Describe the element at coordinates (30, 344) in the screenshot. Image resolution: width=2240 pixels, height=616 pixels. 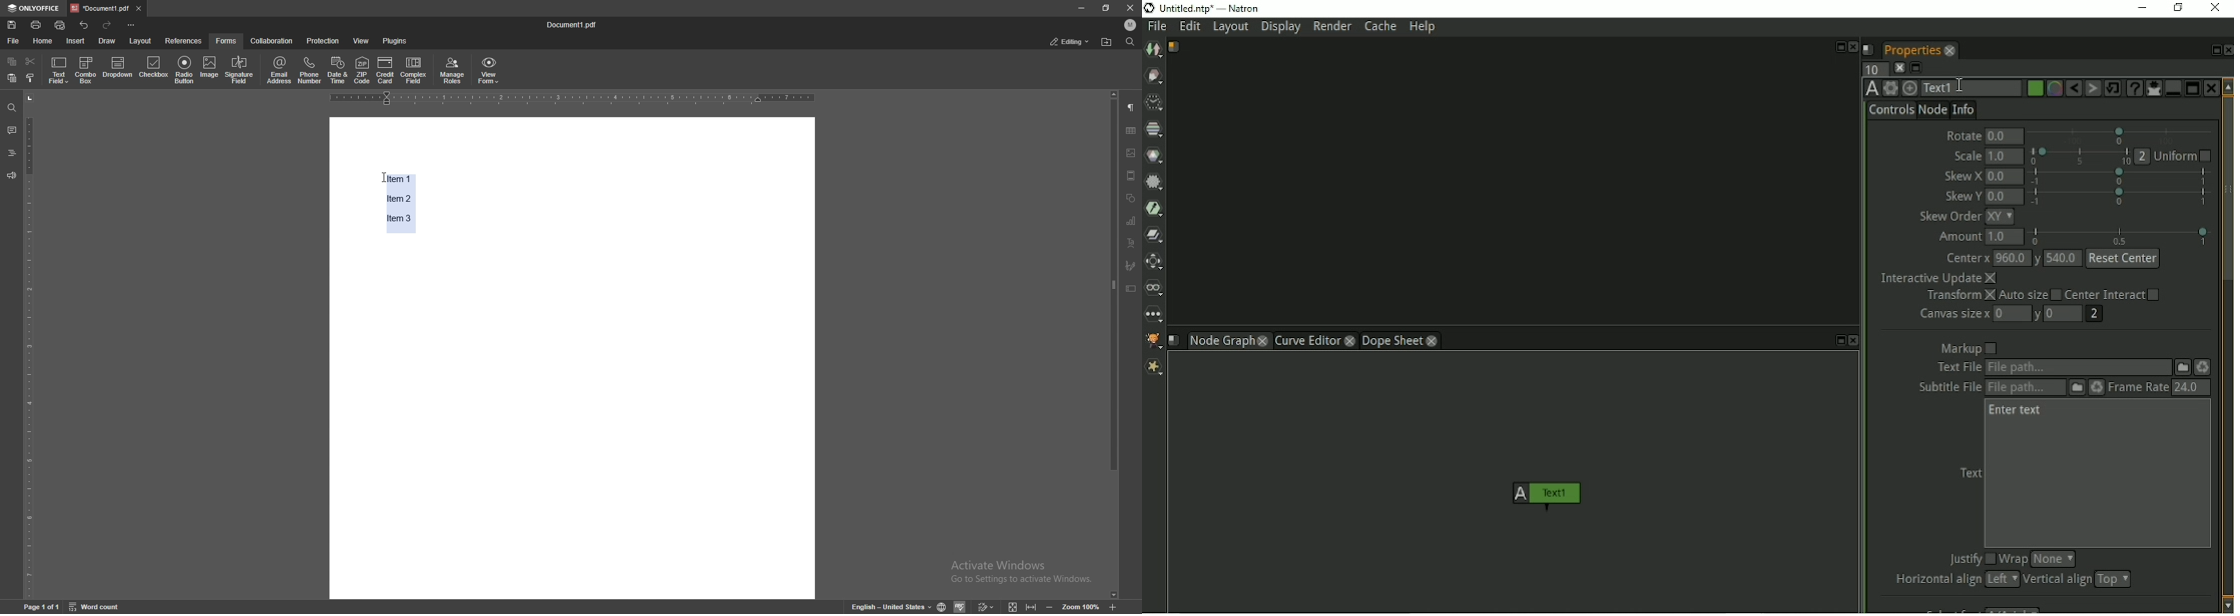
I see `vertical scale` at that location.